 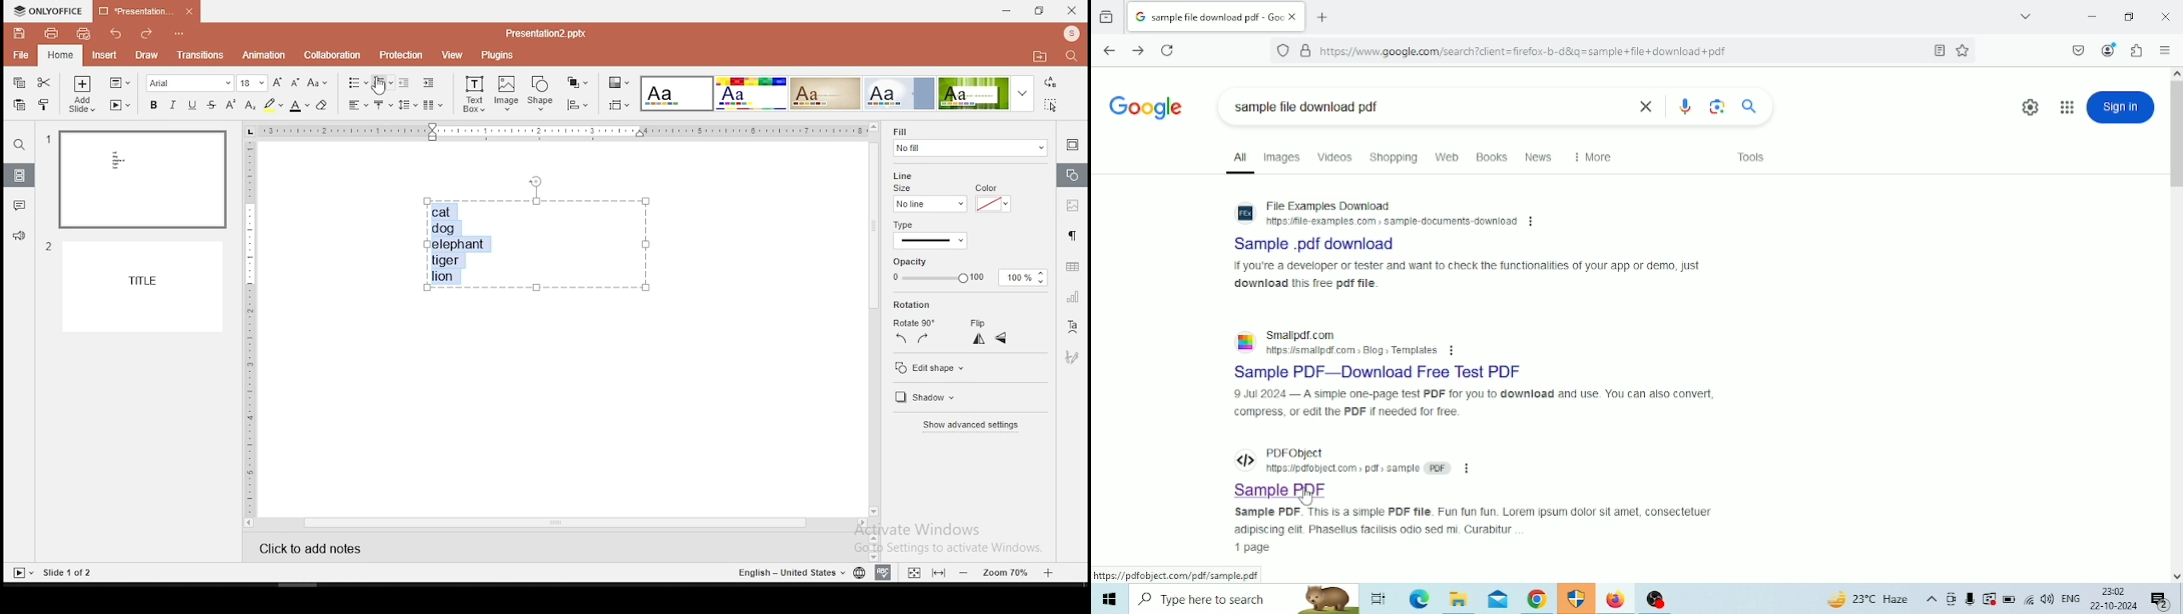 What do you see at coordinates (912, 571) in the screenshot?
I see `fit to width` at bounding box center [912, 571].